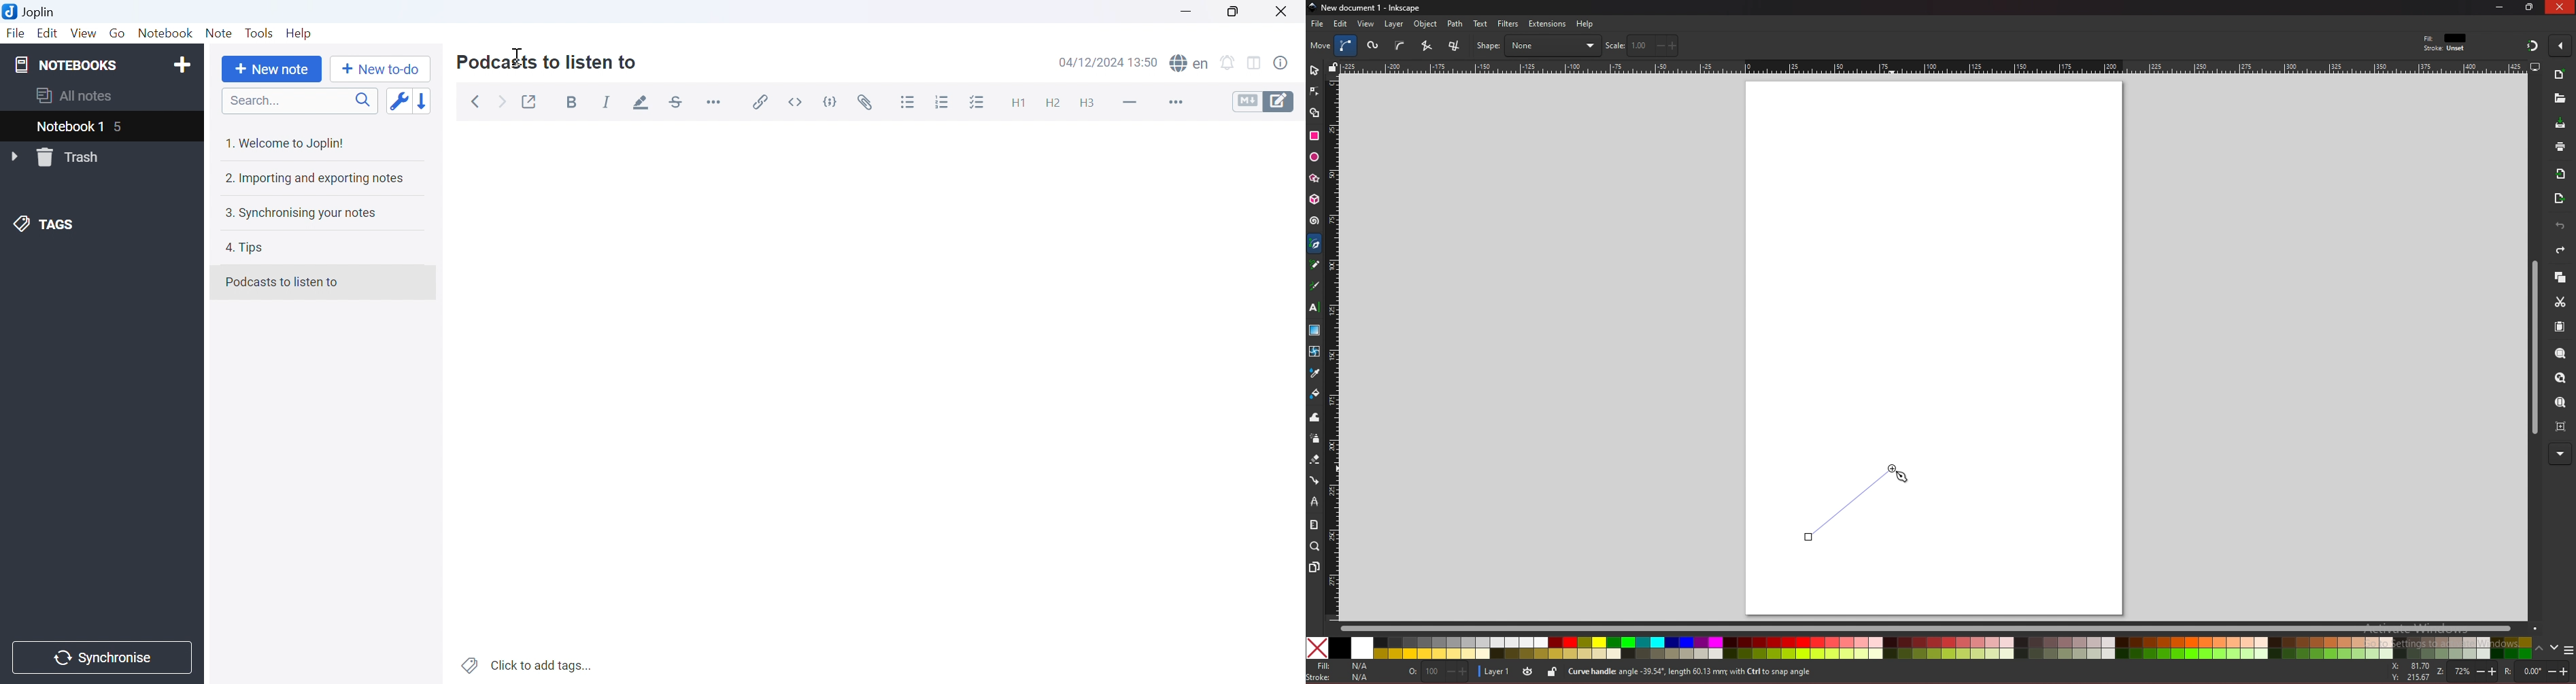 The height and width of the screenshot is (700, 2576). I want to click on stroke, so click(2444, 49).